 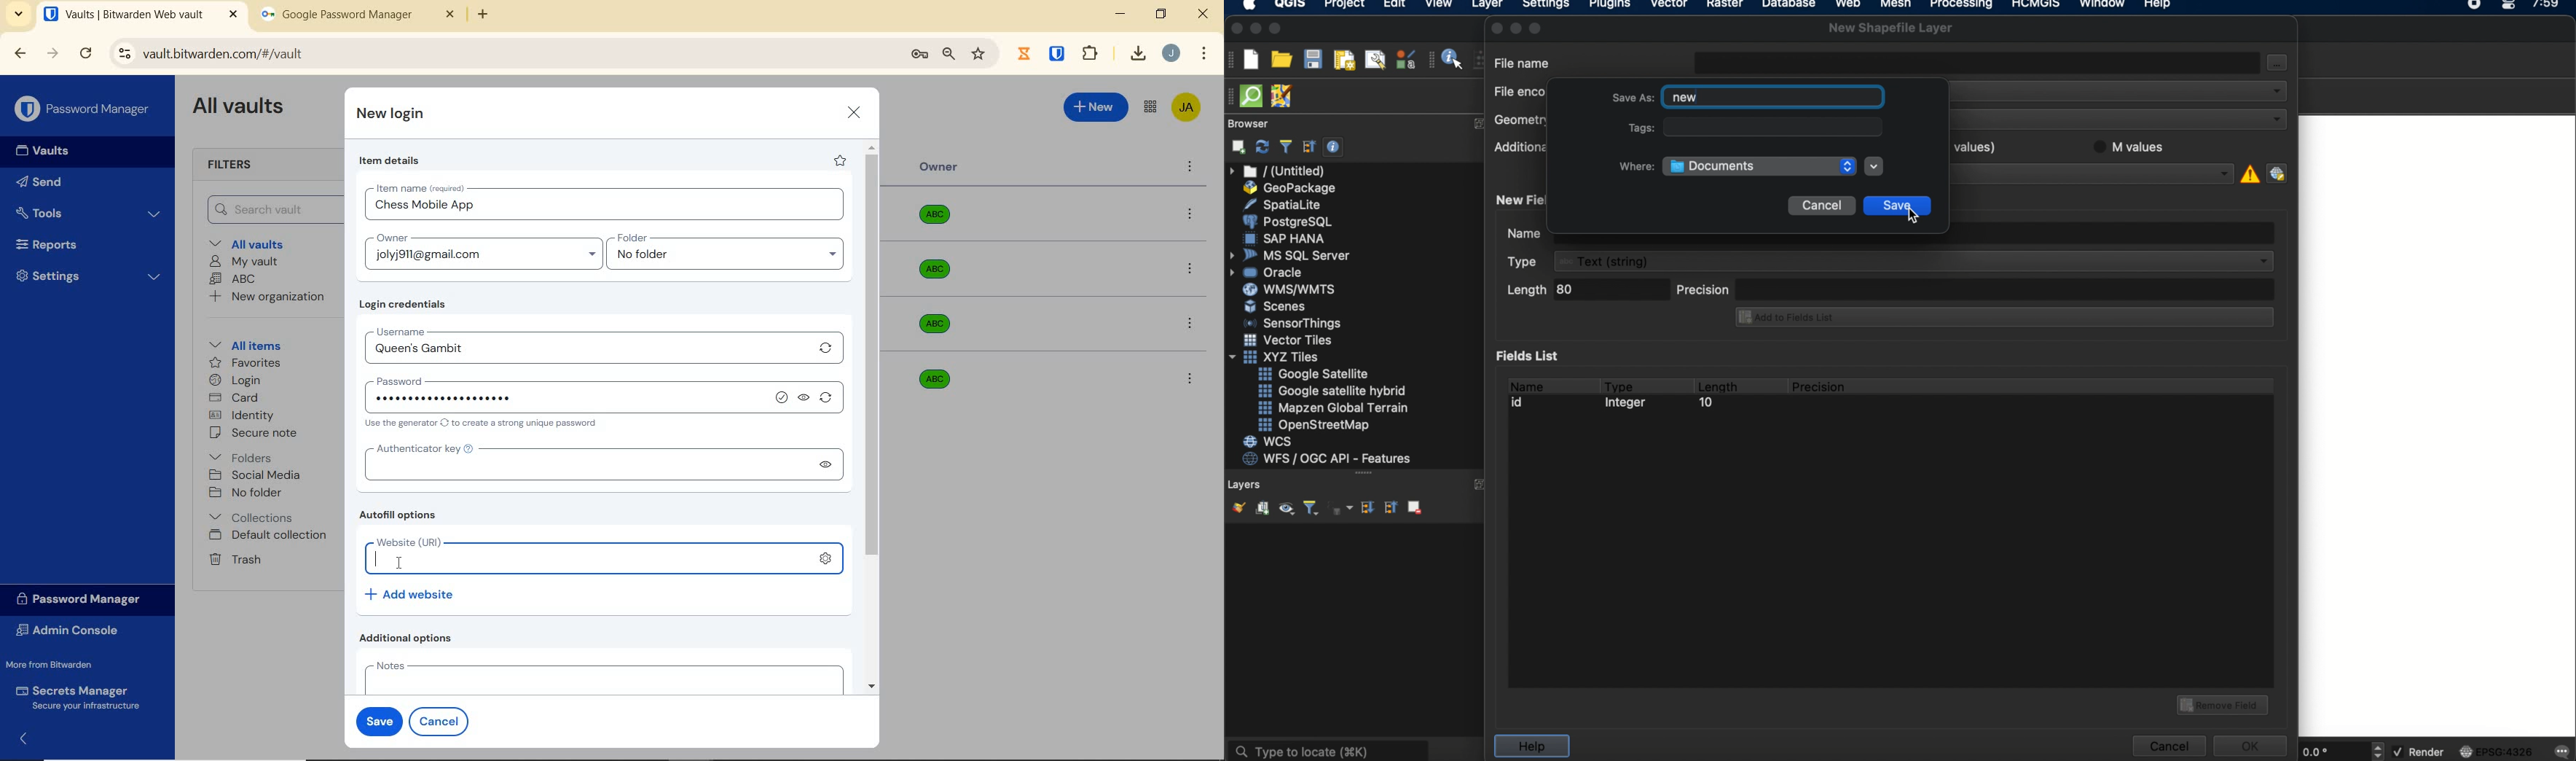 I want to click on login name, so click(x=606, y=208).